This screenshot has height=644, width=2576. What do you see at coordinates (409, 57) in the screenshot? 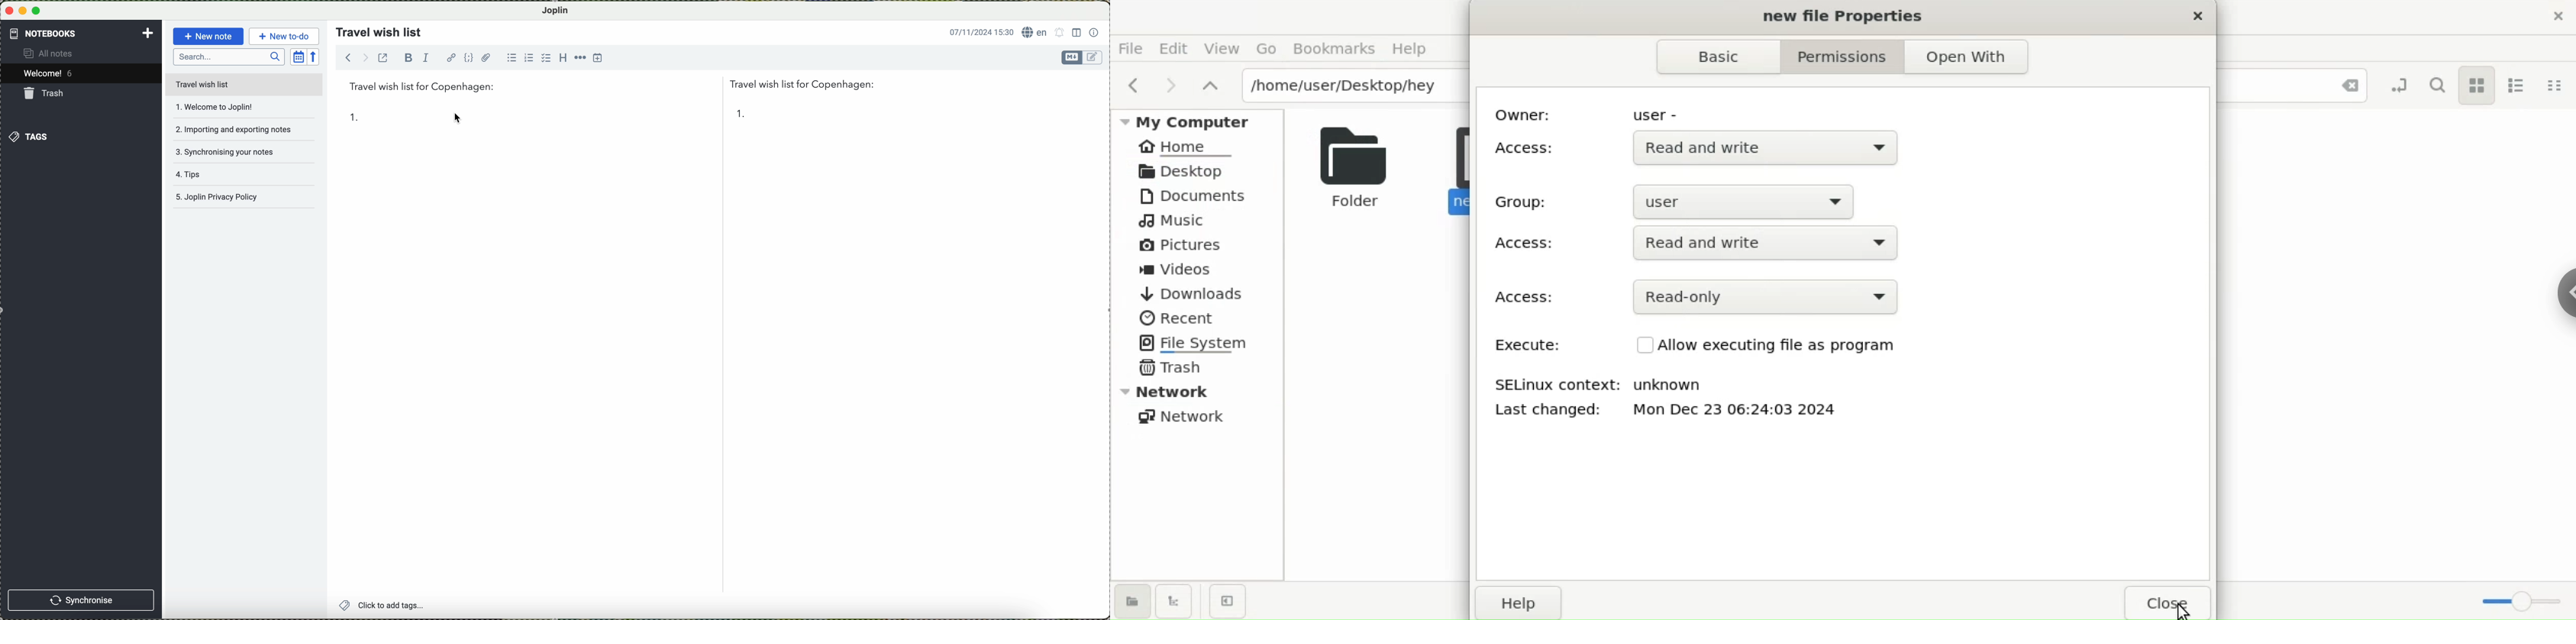
I see `bold` at bounding box center [409, 57].